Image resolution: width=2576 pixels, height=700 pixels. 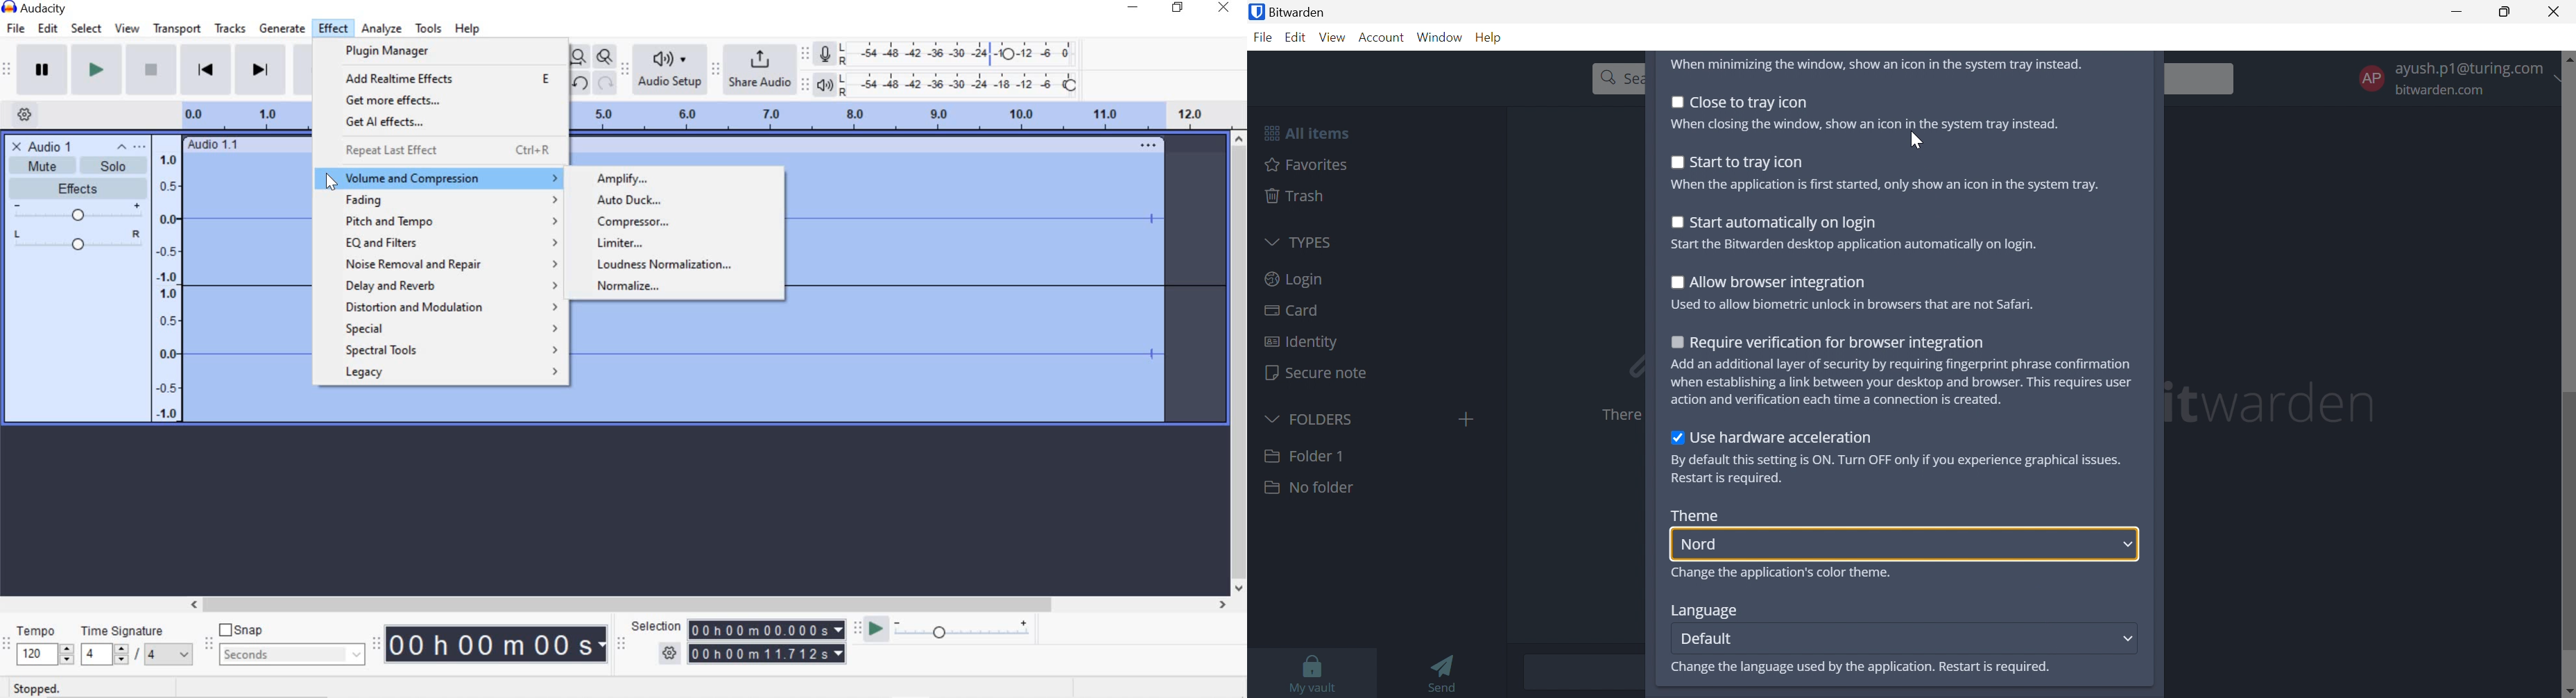 I want to click on Favorites, so click(x=1307, y=164).